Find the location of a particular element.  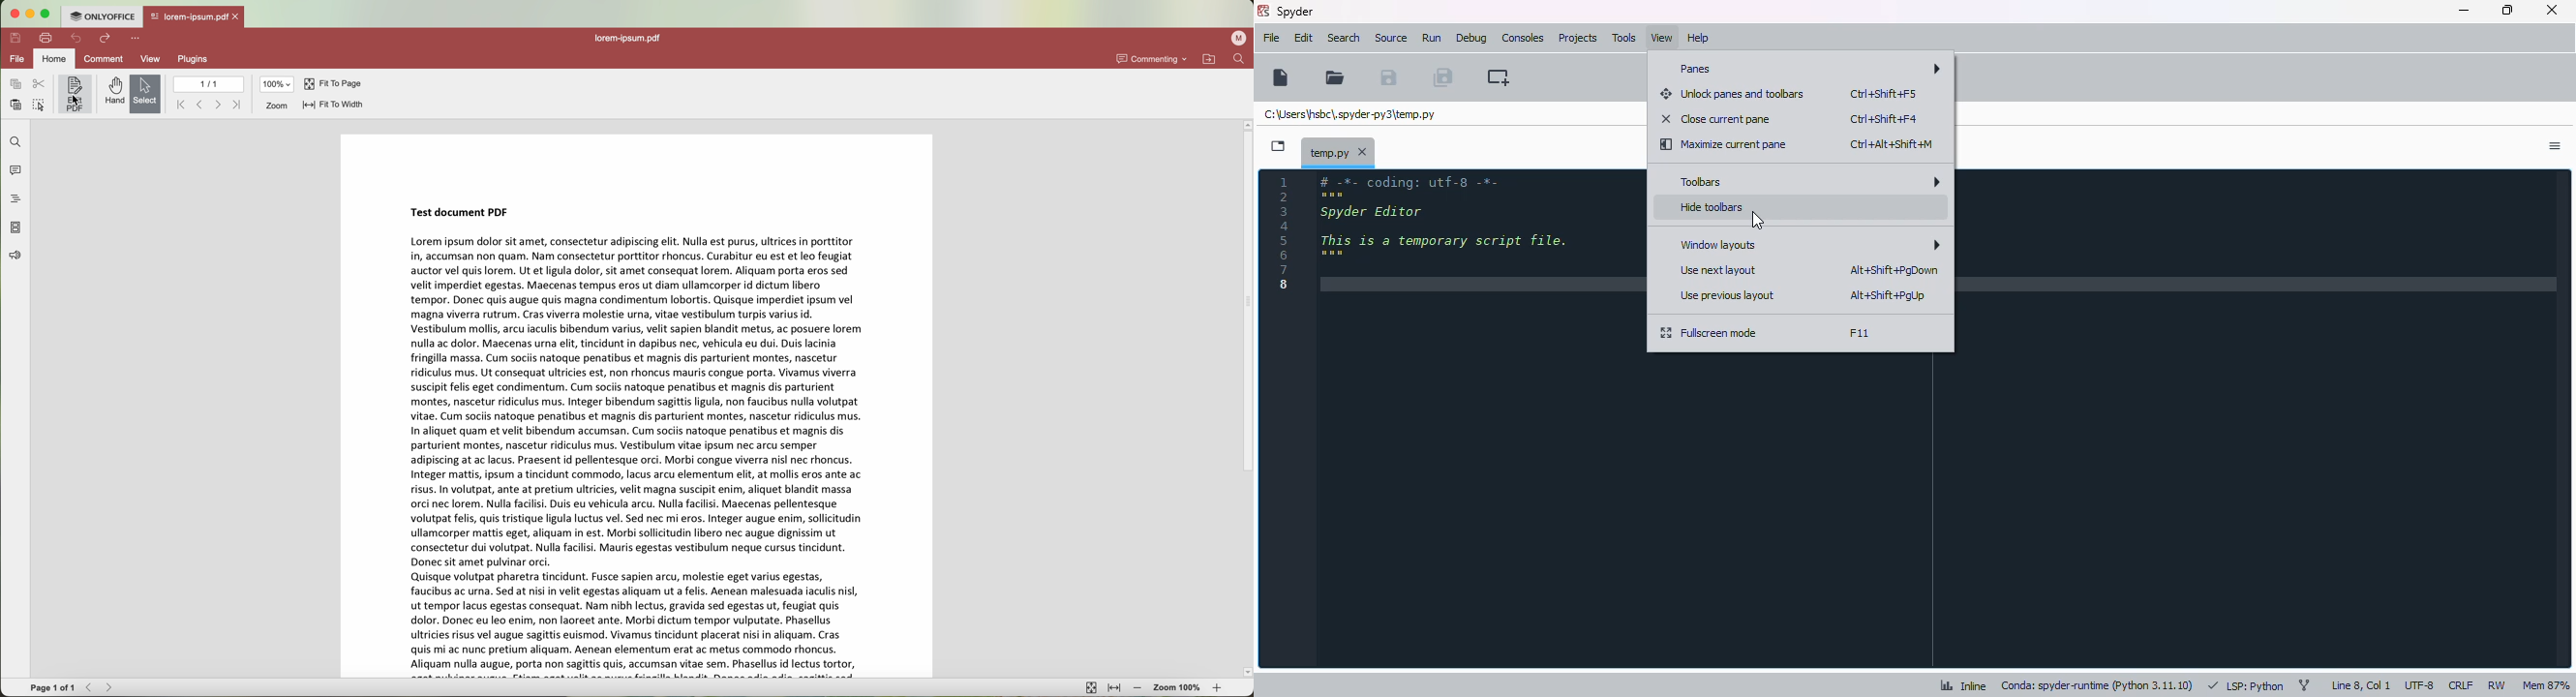

cut is located at coordinates (41, 84).